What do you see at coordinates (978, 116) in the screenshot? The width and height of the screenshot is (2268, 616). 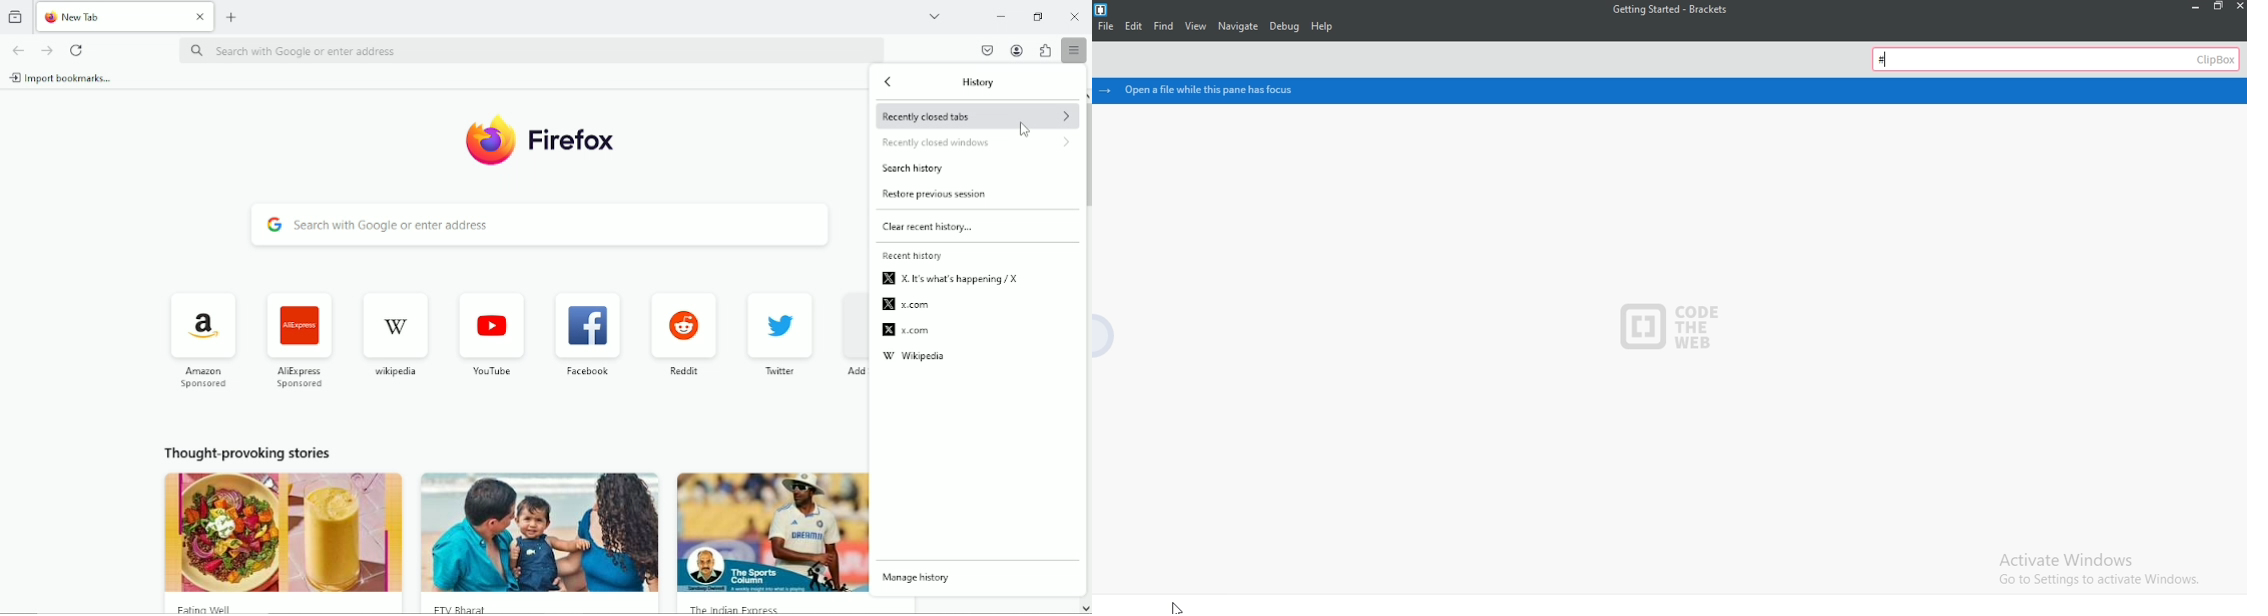 I see `recently closed tabs` at bounding box center [978, 116].